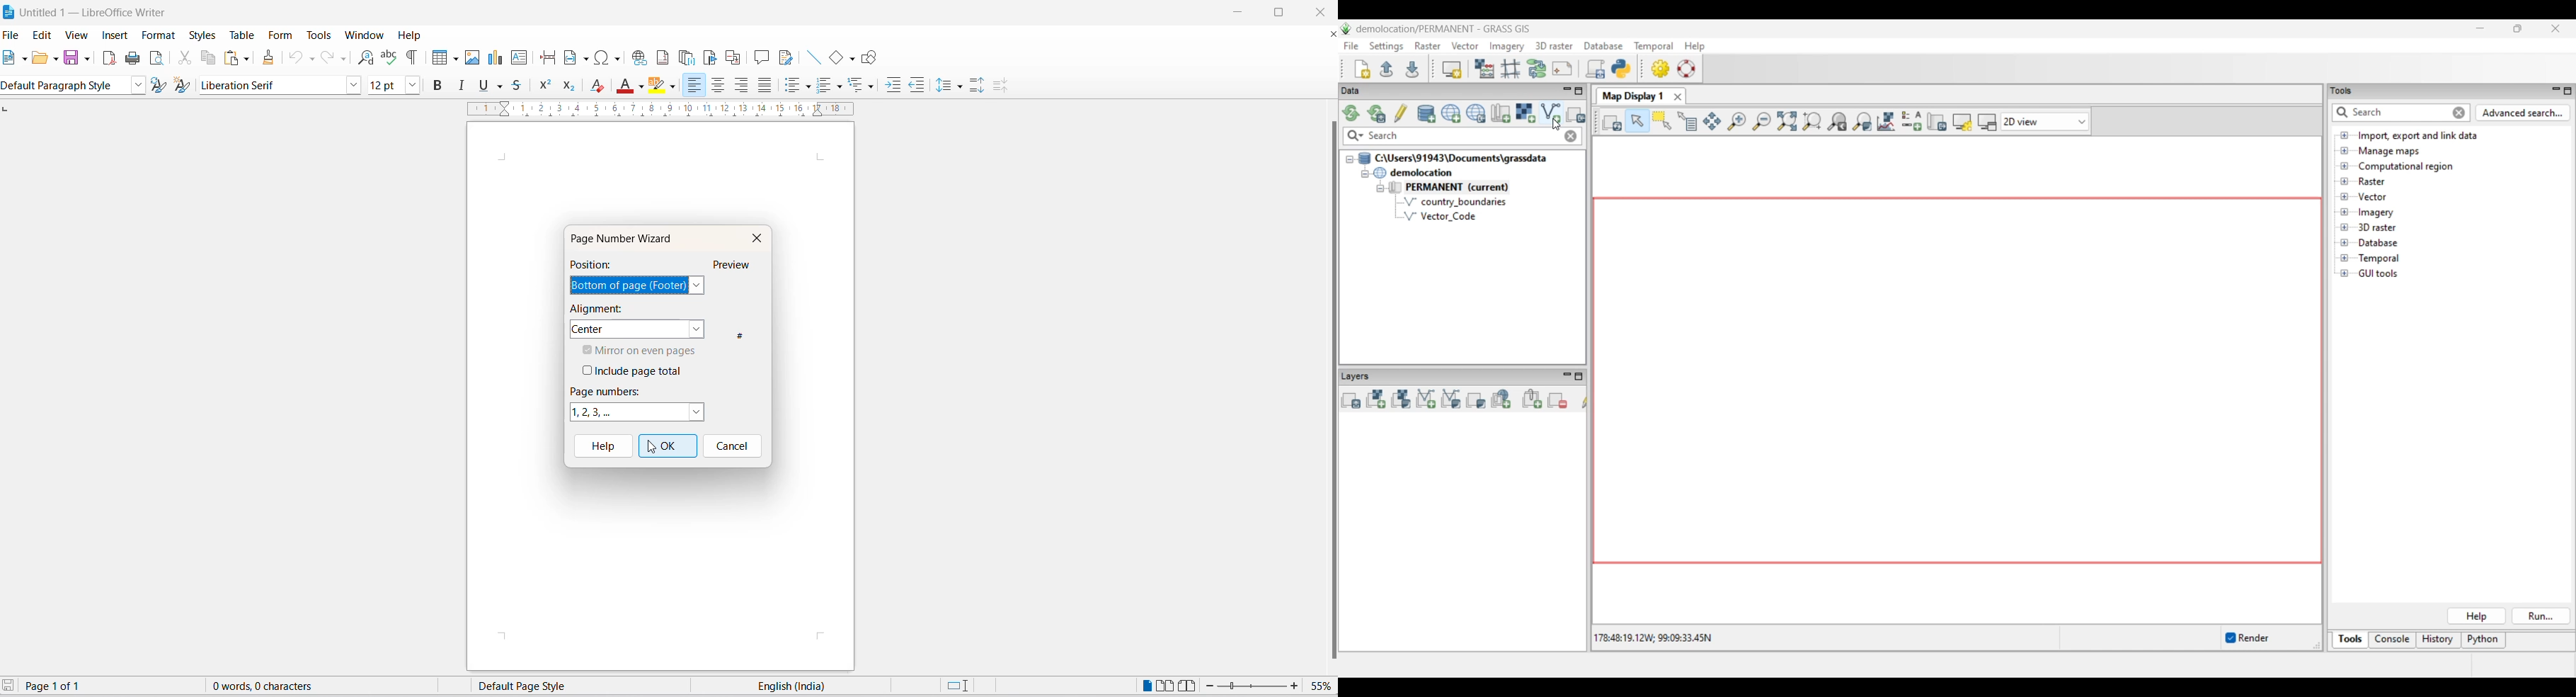 This screenshot has height=700, width=2576. Describe the element at coordinates (1000, 86) in the screenshot. I see `decrease paragraph spacing` at that location.